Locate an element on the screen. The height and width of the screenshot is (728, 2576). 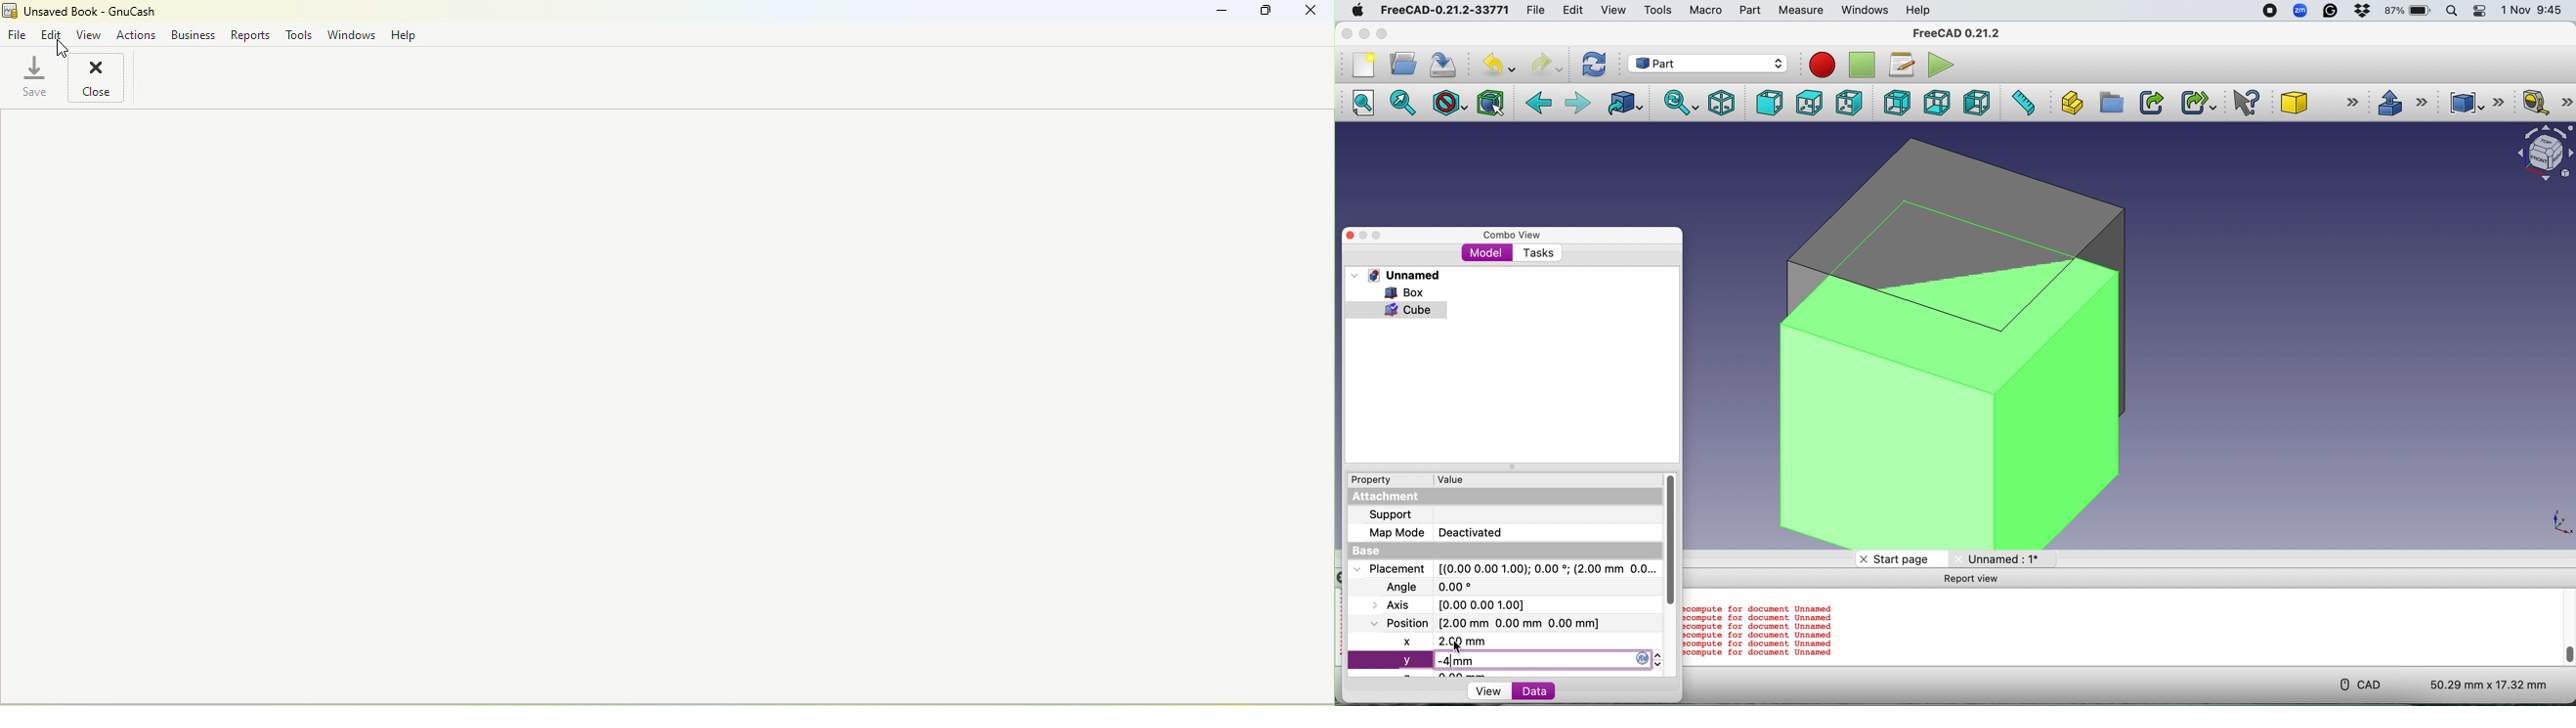
Unnamed is located at coordinates (1406, 275).